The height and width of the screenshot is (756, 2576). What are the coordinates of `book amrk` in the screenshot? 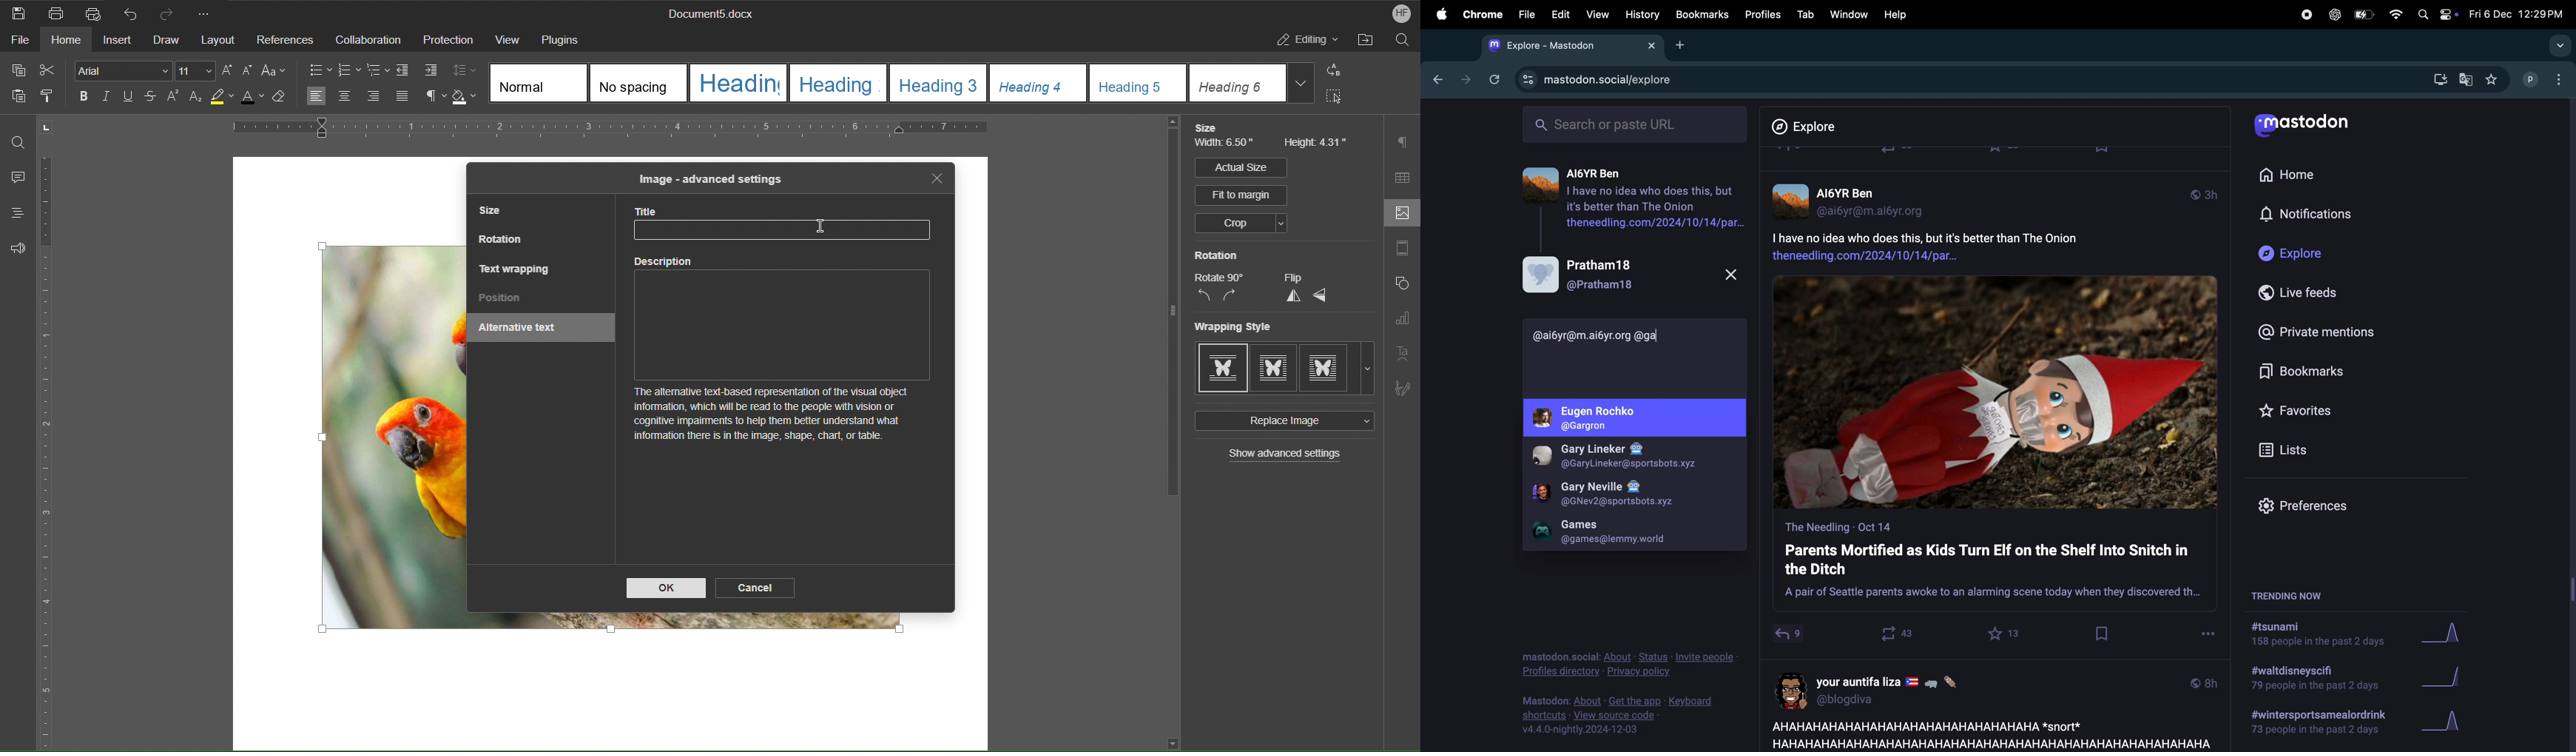 It's located at (2103, 633).